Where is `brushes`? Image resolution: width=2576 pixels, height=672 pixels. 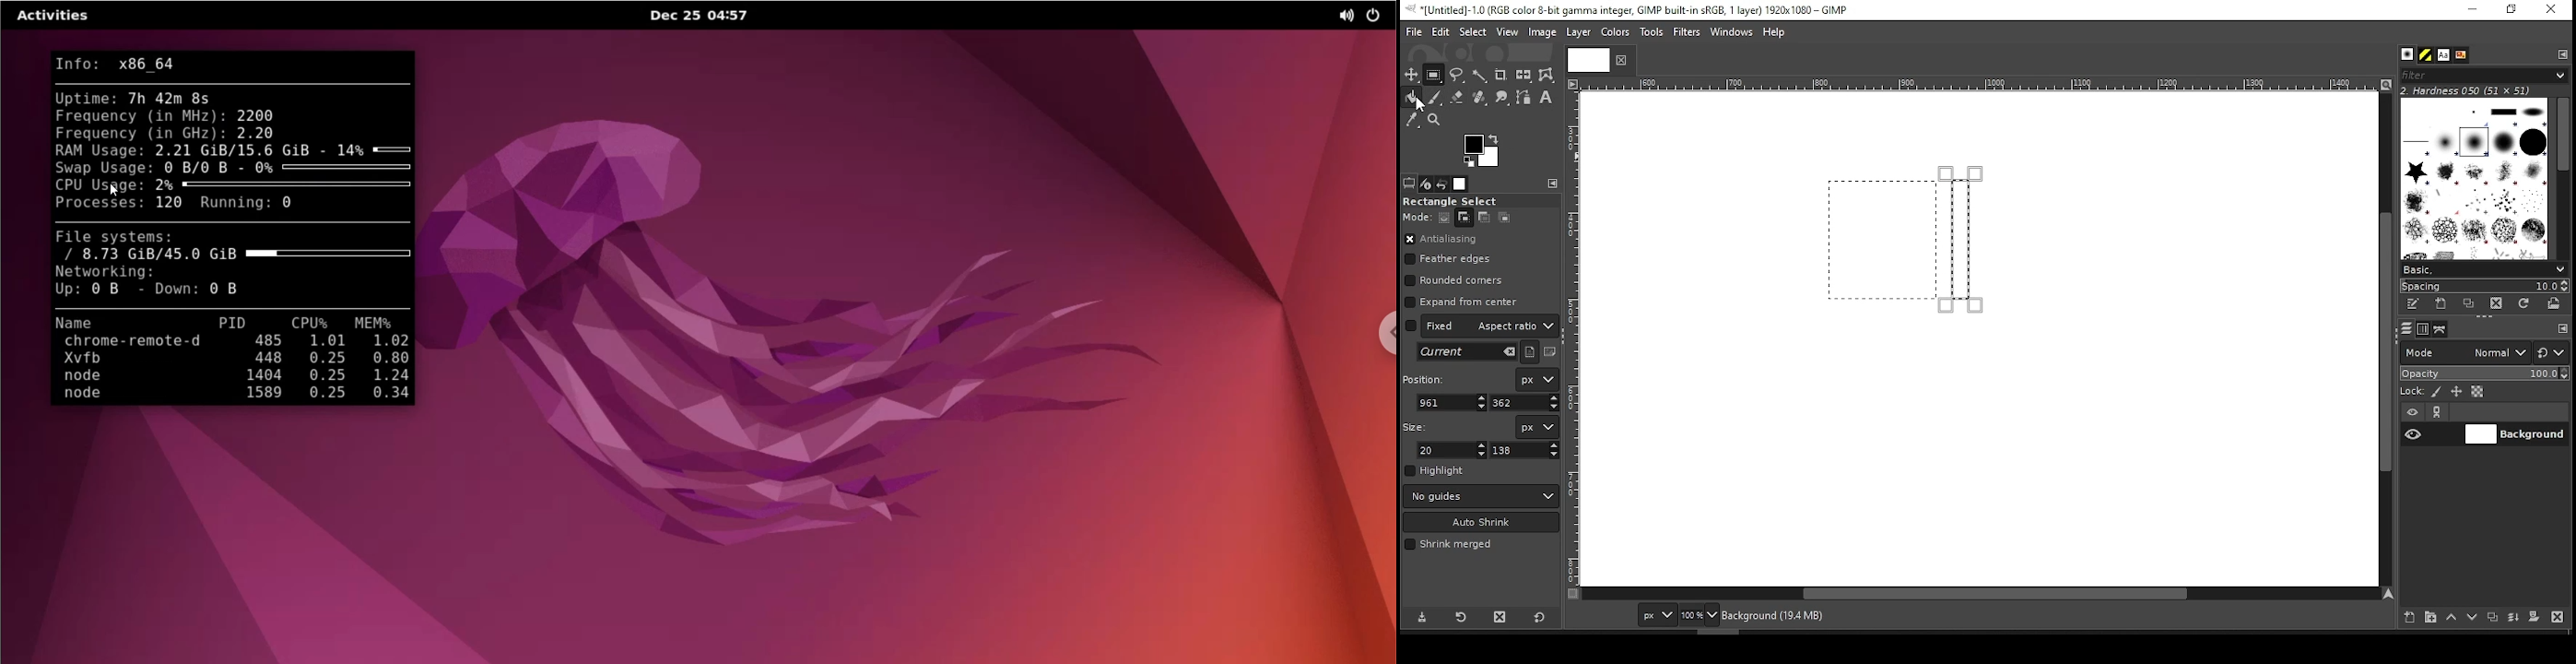
brushes is located at coordinates (2407, 55).